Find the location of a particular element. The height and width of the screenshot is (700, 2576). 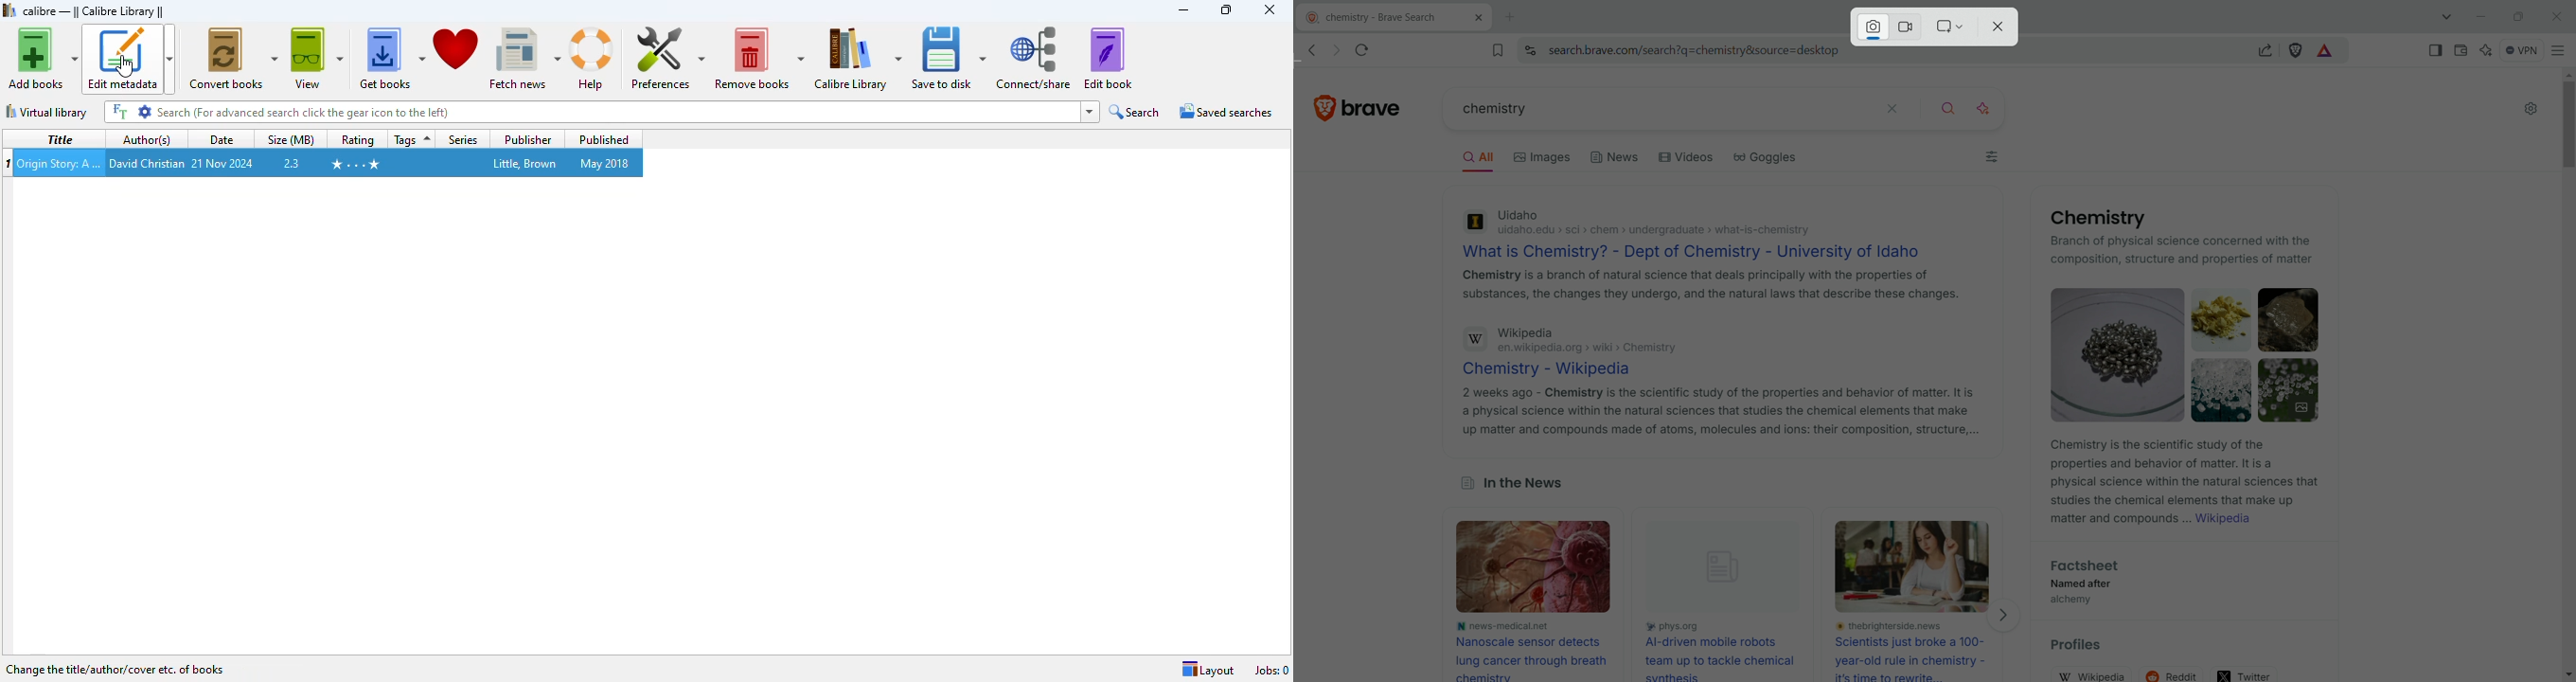

minimize is located at coordinates (2481, 17).